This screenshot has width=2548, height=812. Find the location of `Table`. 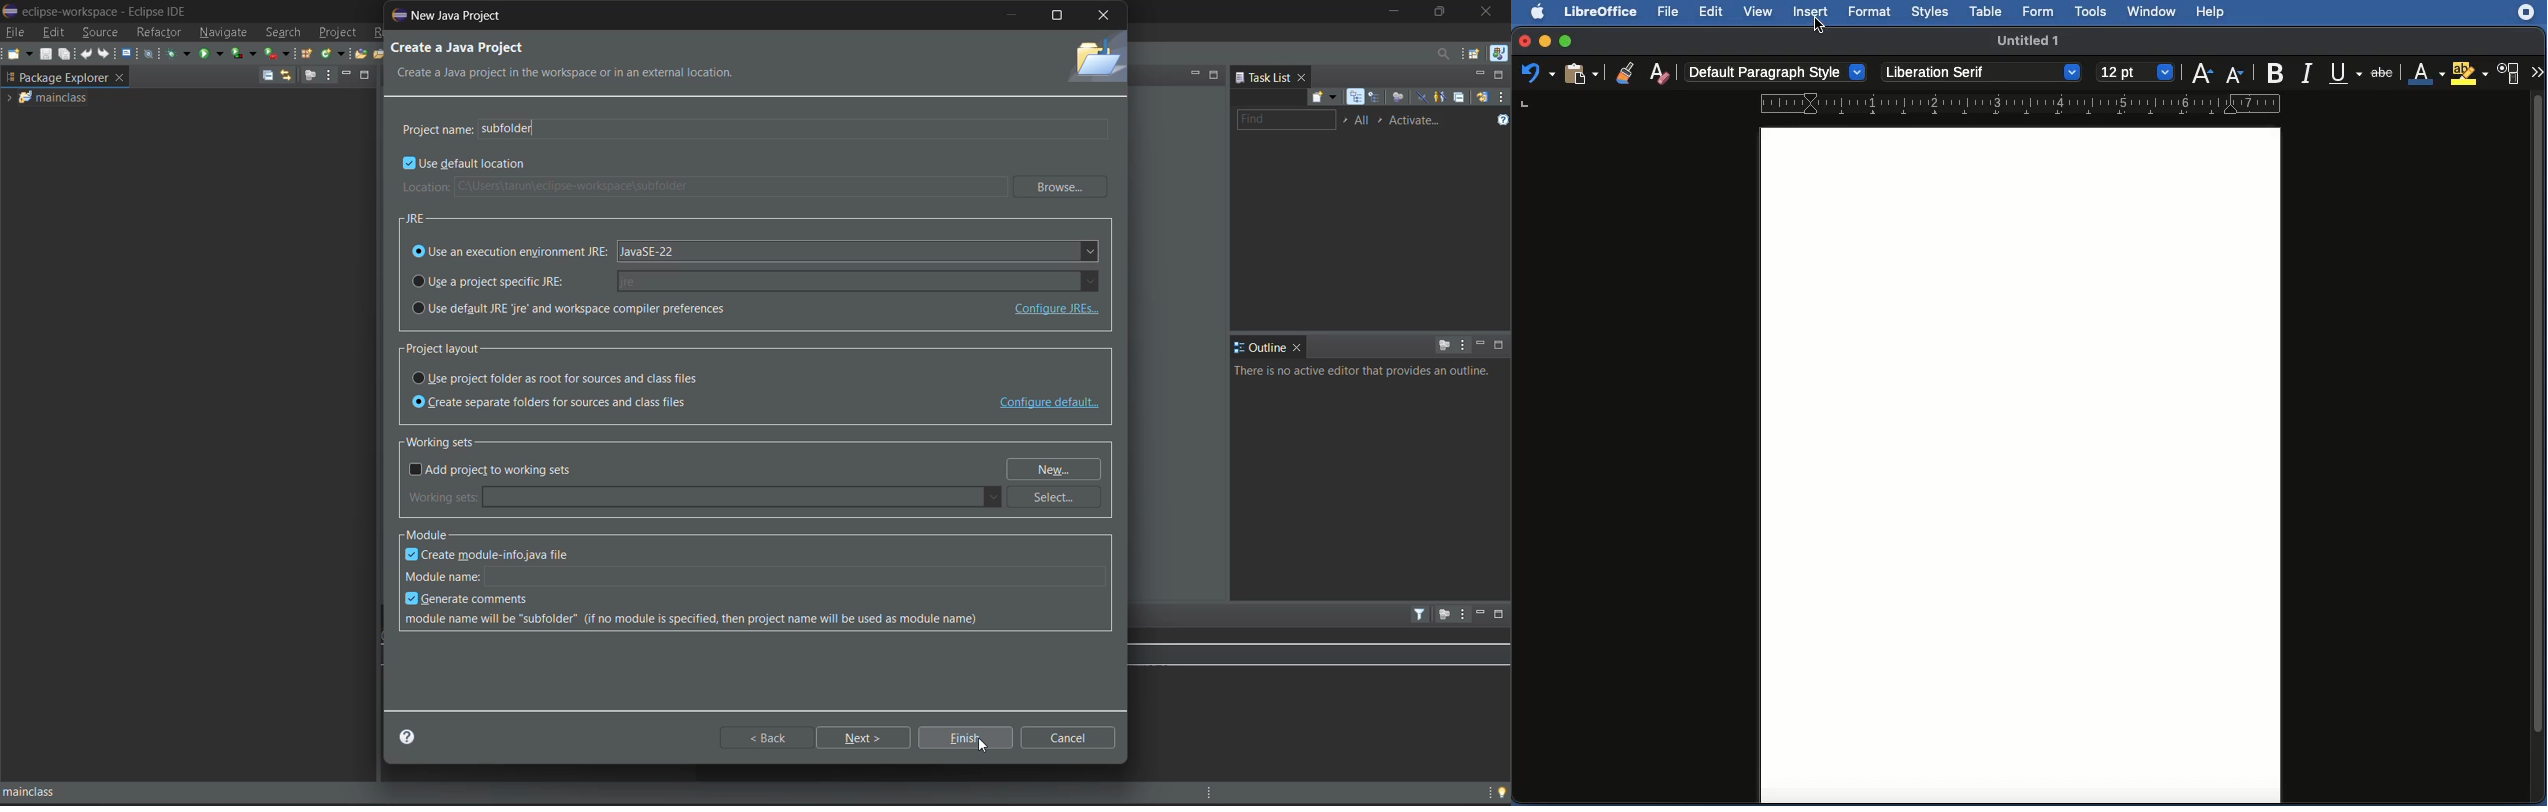

Table is located at coordinates (1987, 12).